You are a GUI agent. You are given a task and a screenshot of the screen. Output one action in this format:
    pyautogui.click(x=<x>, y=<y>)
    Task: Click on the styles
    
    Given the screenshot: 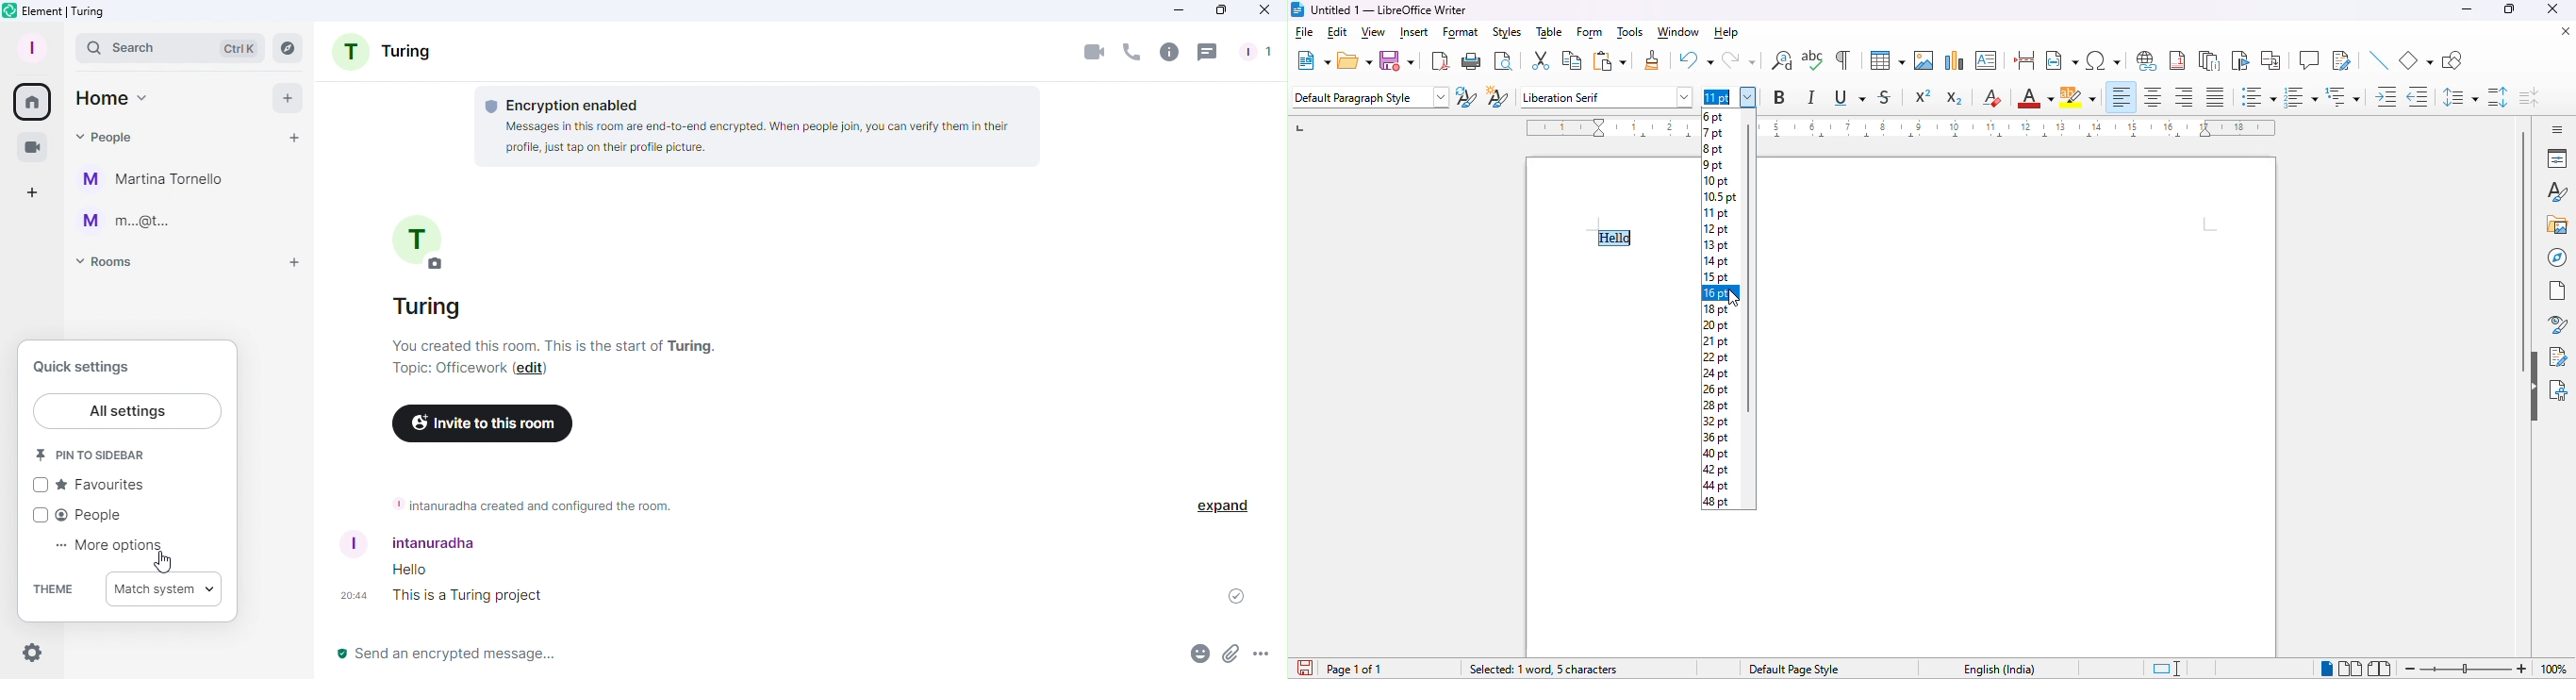 What is the action you would take?
    pyautogui.click(x=1507, y=32)
    